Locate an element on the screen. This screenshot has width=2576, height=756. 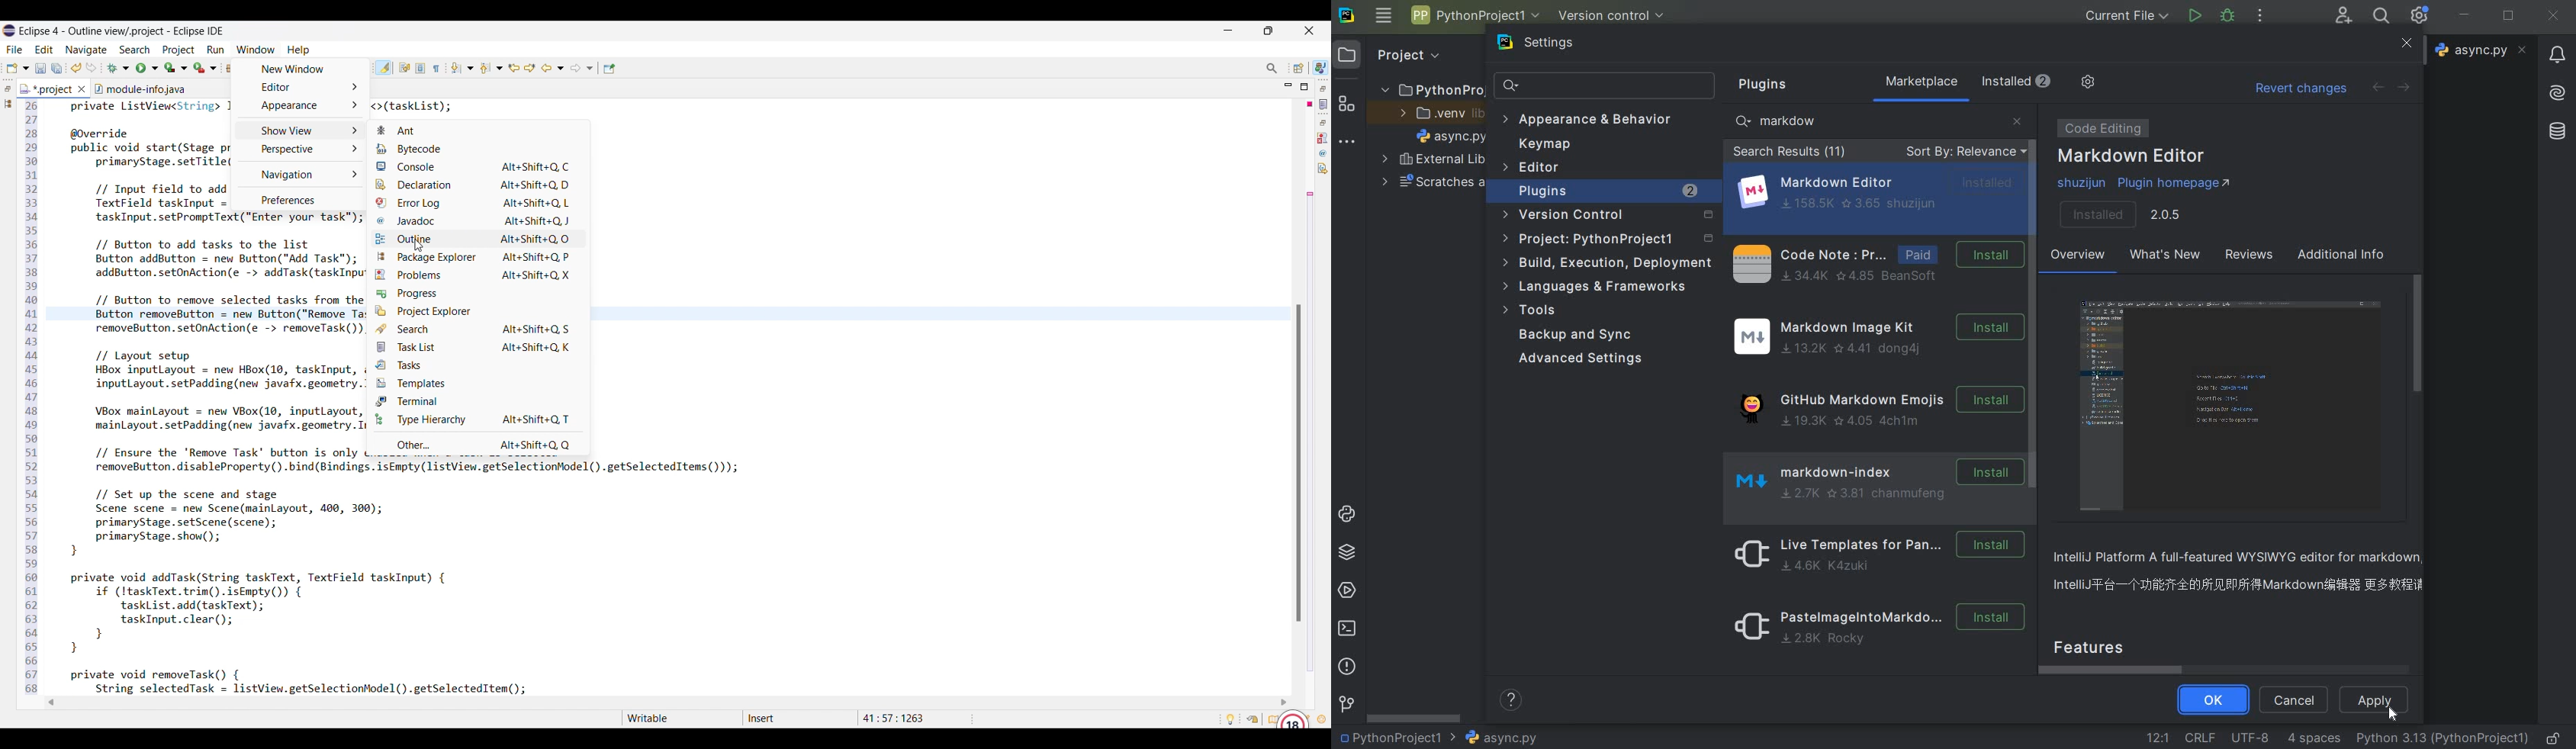
project is located at coordinates (1397, 55).